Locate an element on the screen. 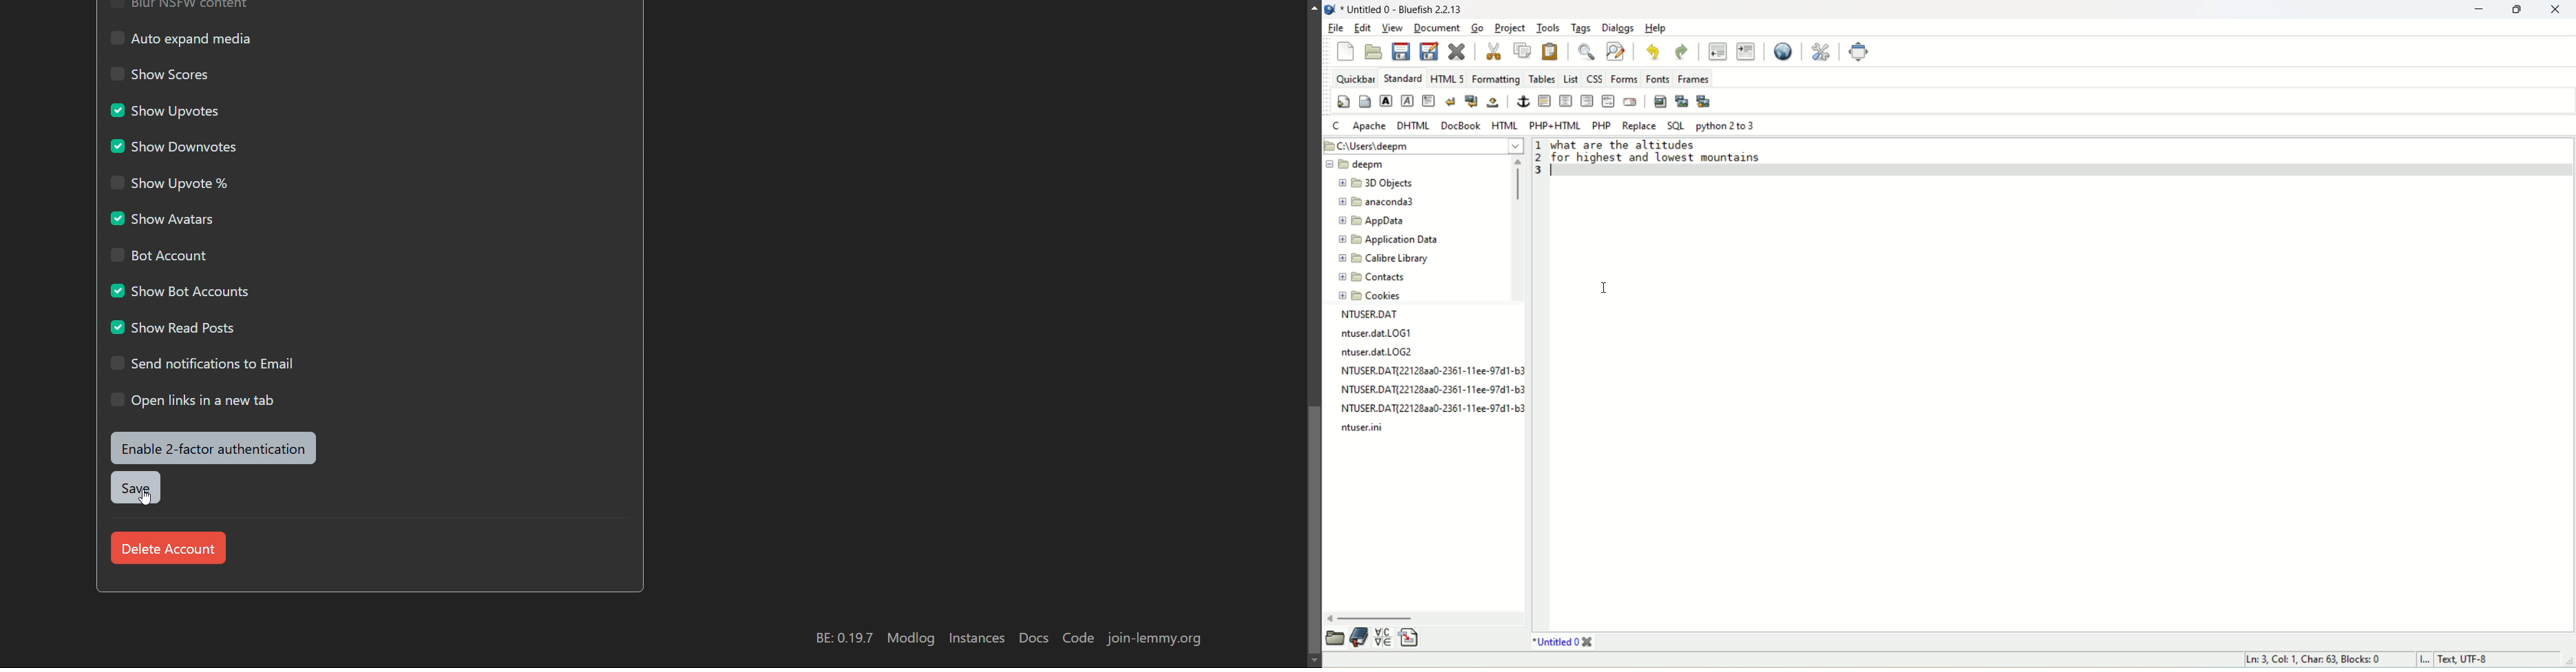  HTML 5 is located at coordinates (1447, 77).